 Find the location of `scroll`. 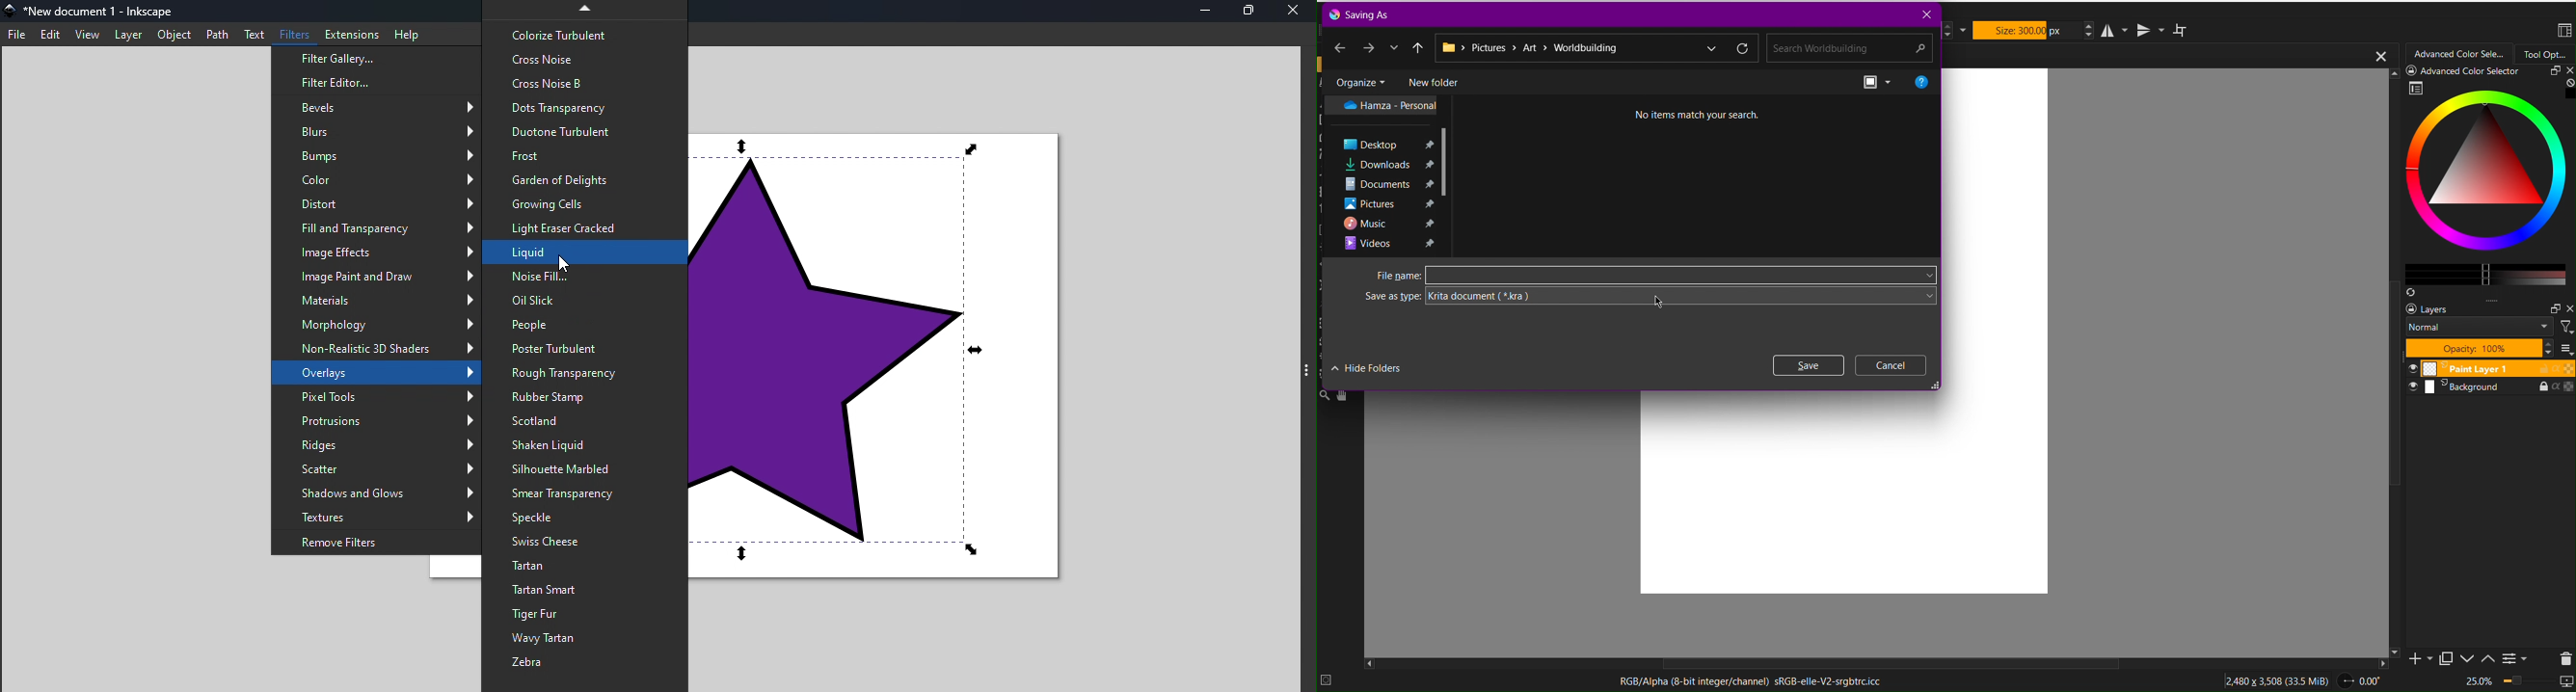

scroll is located at coordinates (1886, 663).